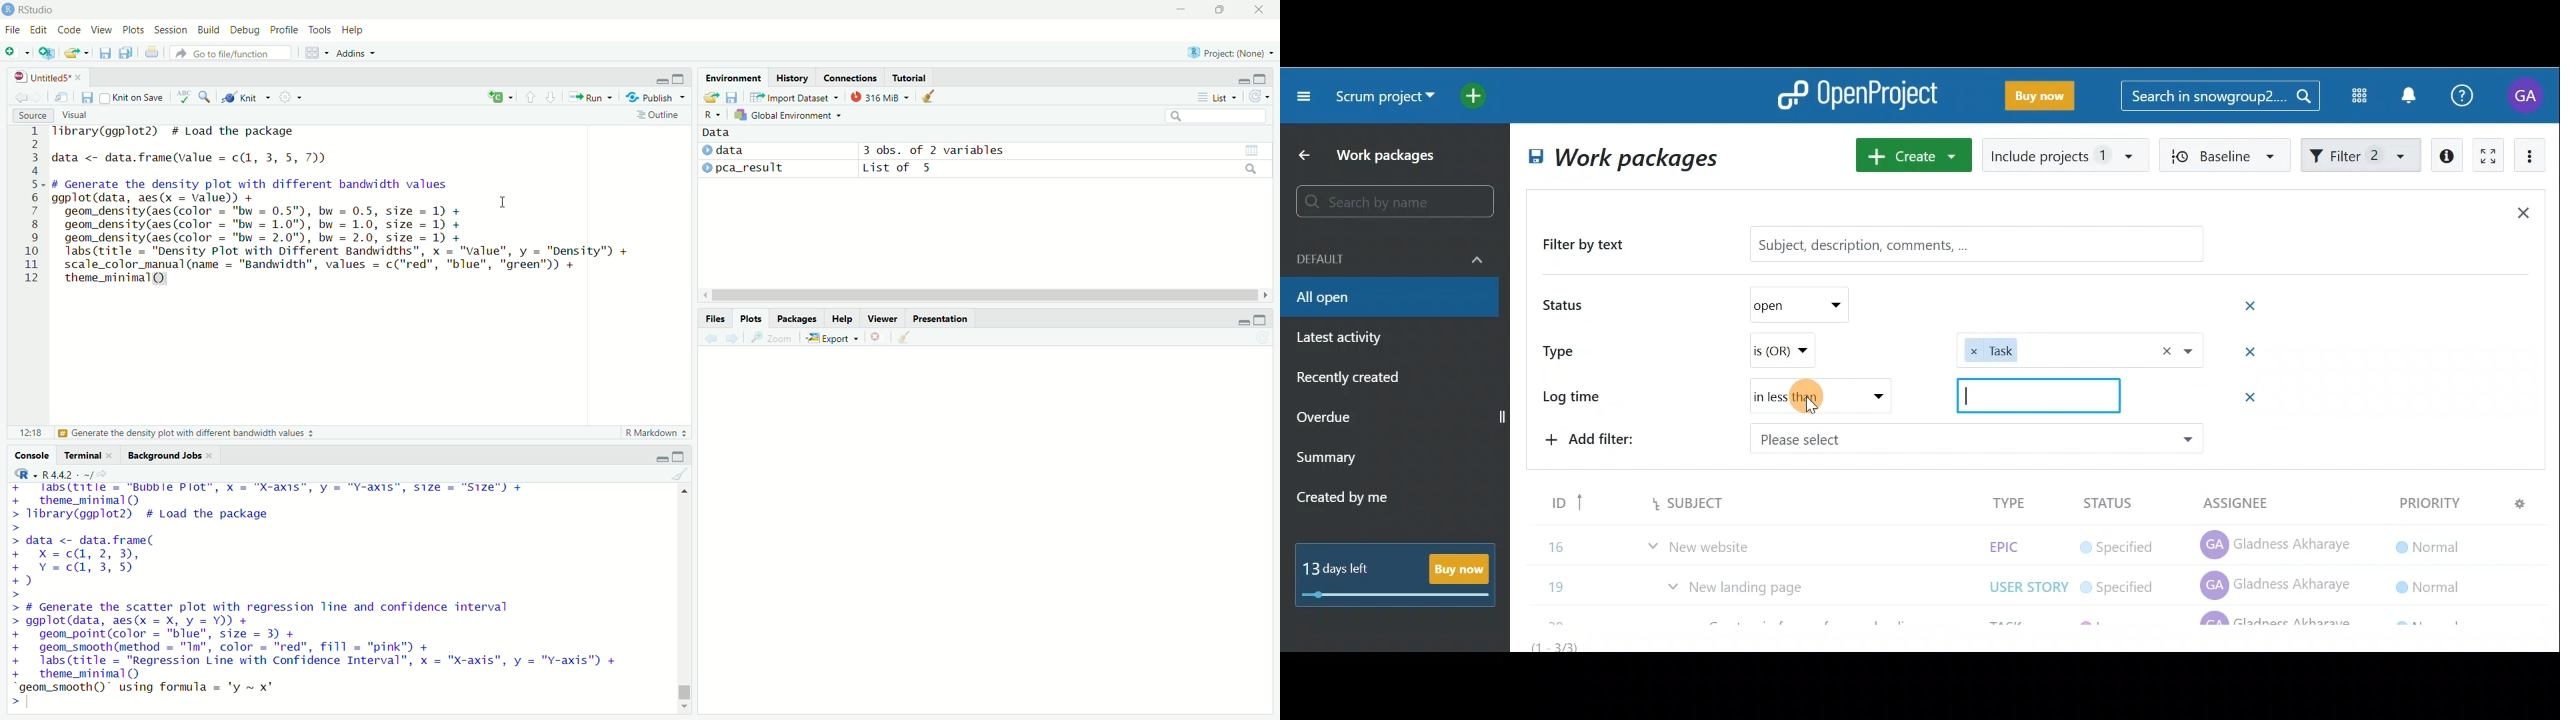 This screenshot has width=2576, height=728. Describe the element at coordinates (31, 455) in the screenshot. I see `Console` at that location.